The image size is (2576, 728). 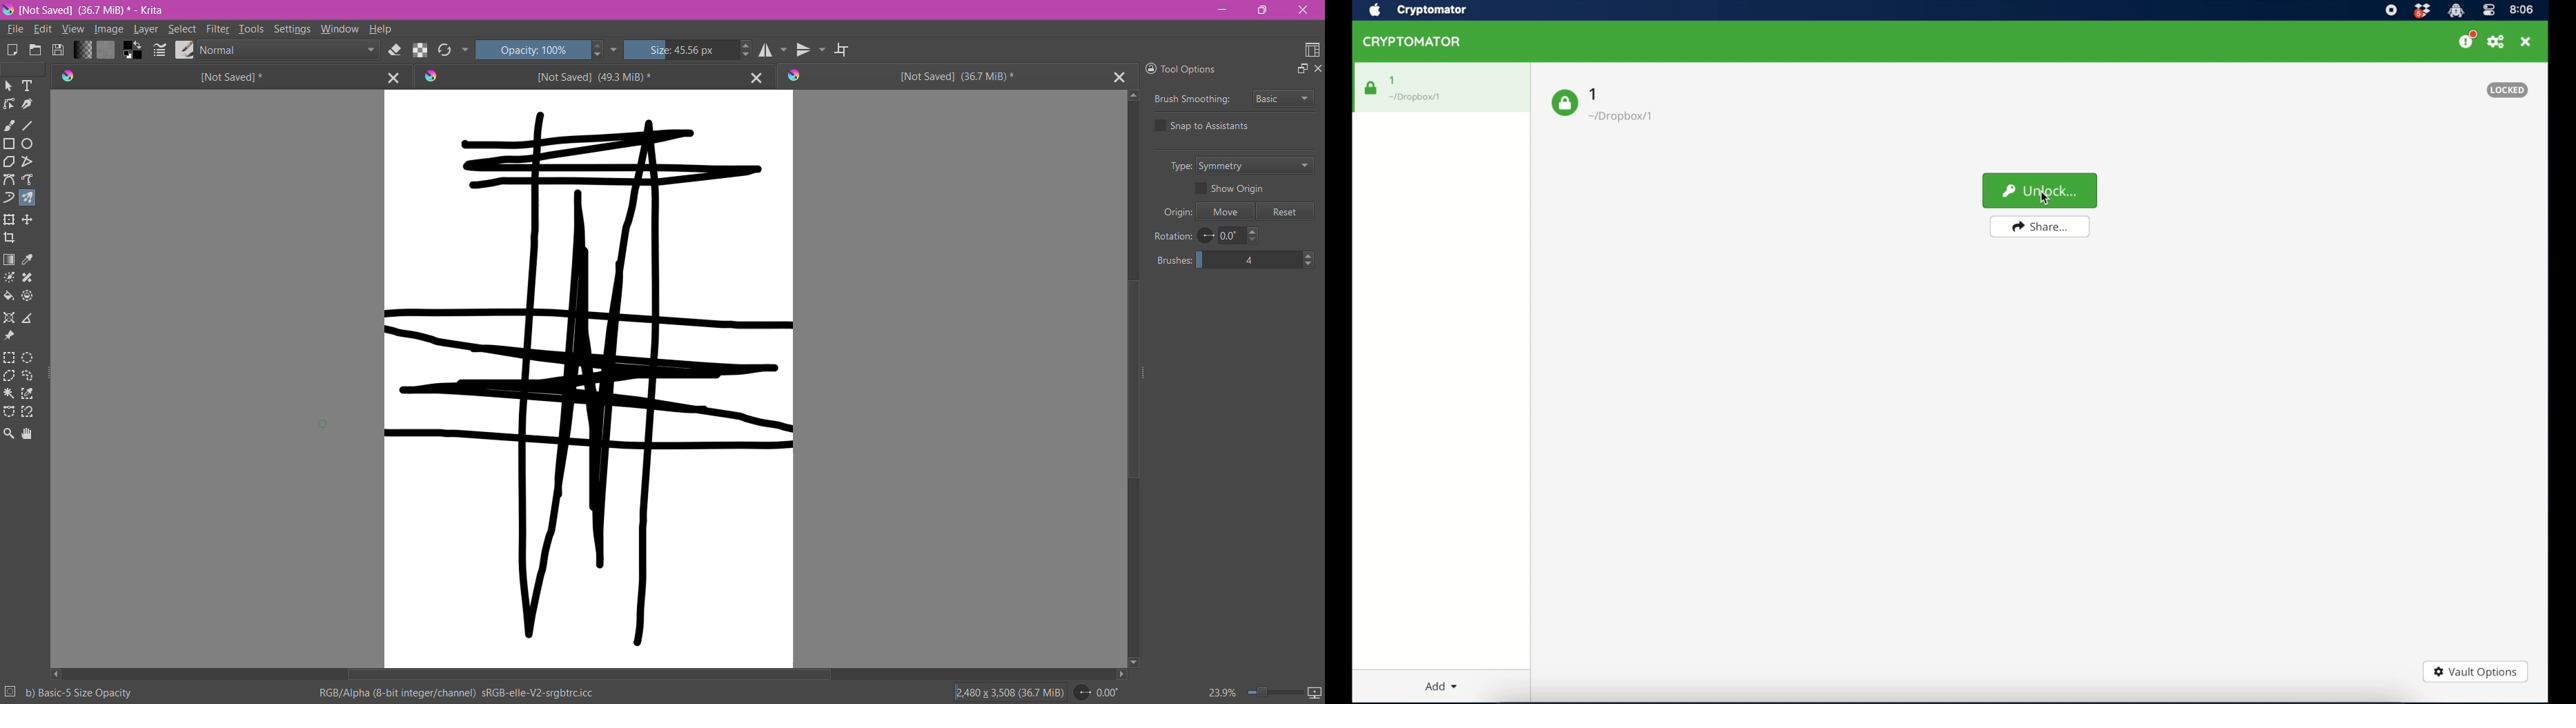 I want to click on Vertical Mirror Tool, so click(x=812, y=50).